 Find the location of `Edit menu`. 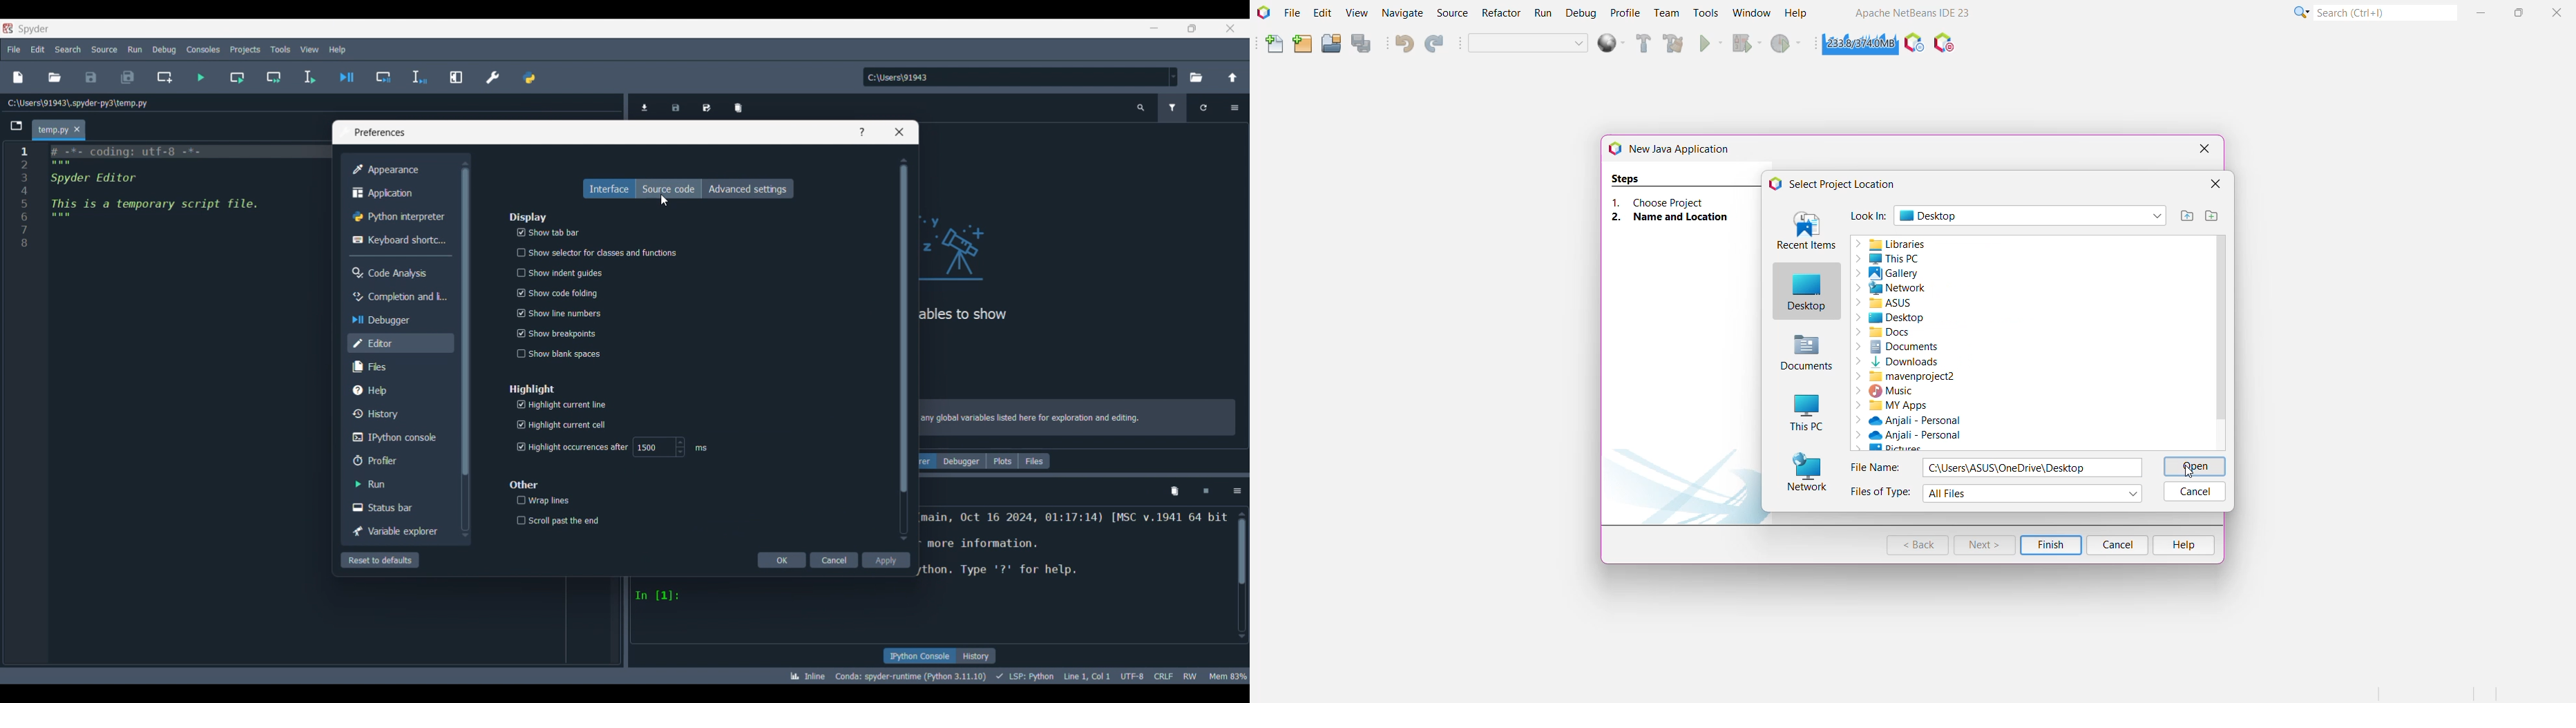

Edit menu is located at coordinates (38, 49).